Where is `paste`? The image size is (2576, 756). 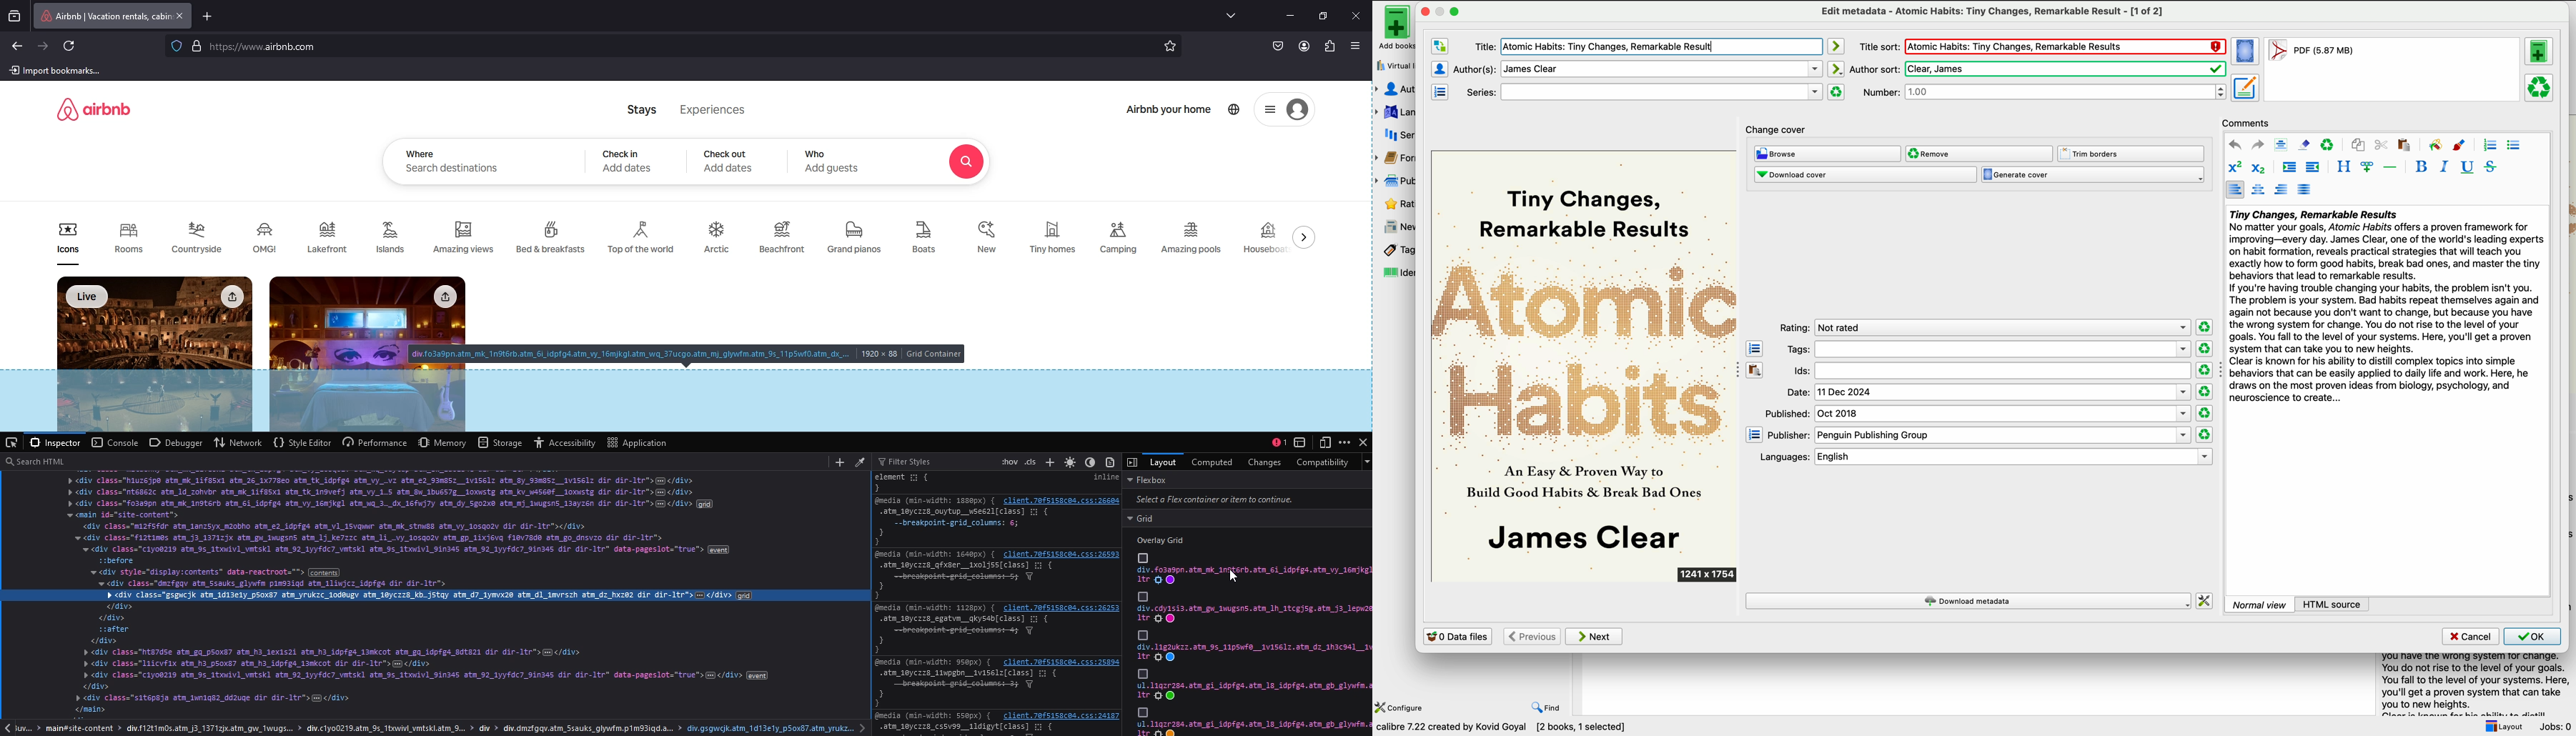
paste is located at coordinates (2404, 144).